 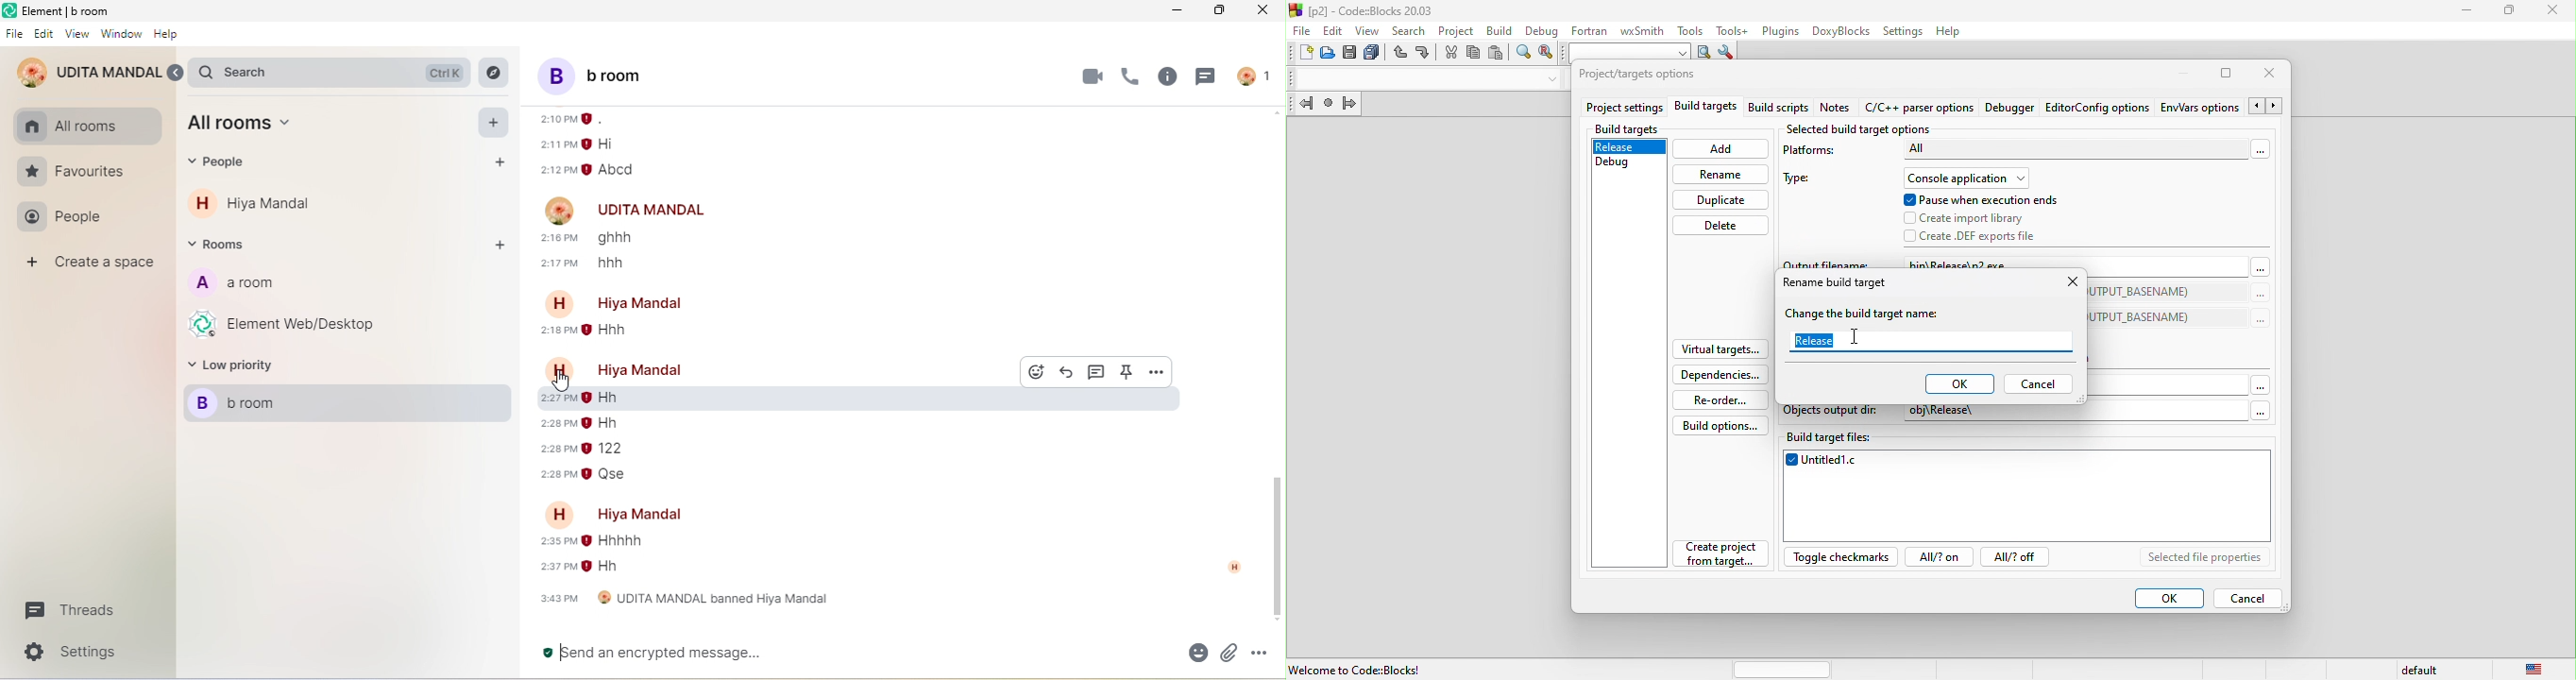 I want to click on 122-older message from hiya mandal, so click(x=608, y=449).